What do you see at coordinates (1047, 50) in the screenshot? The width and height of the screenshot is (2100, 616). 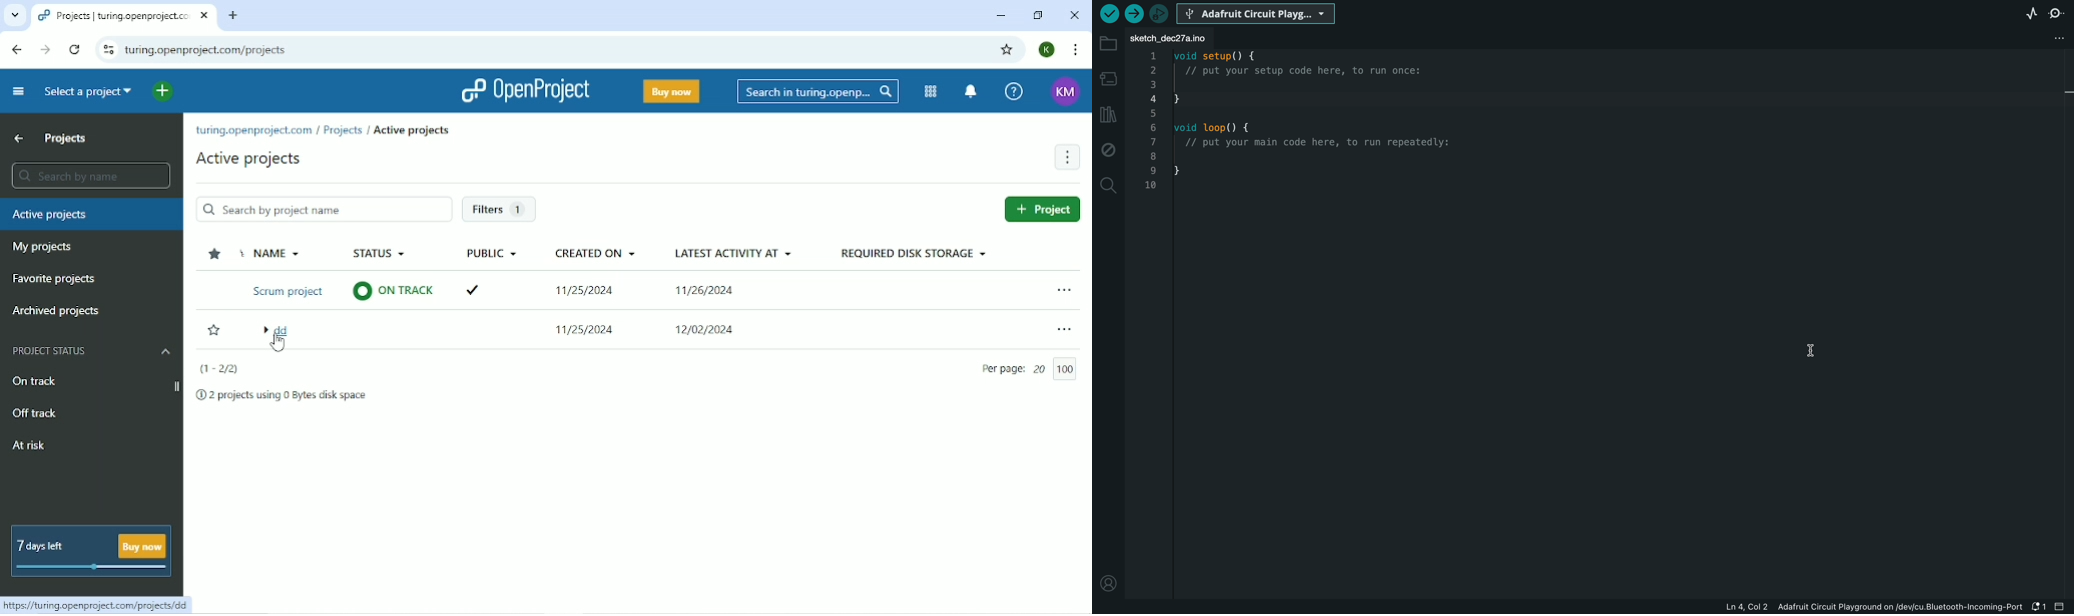 I see `Account` at bounding box center [1047, 50].